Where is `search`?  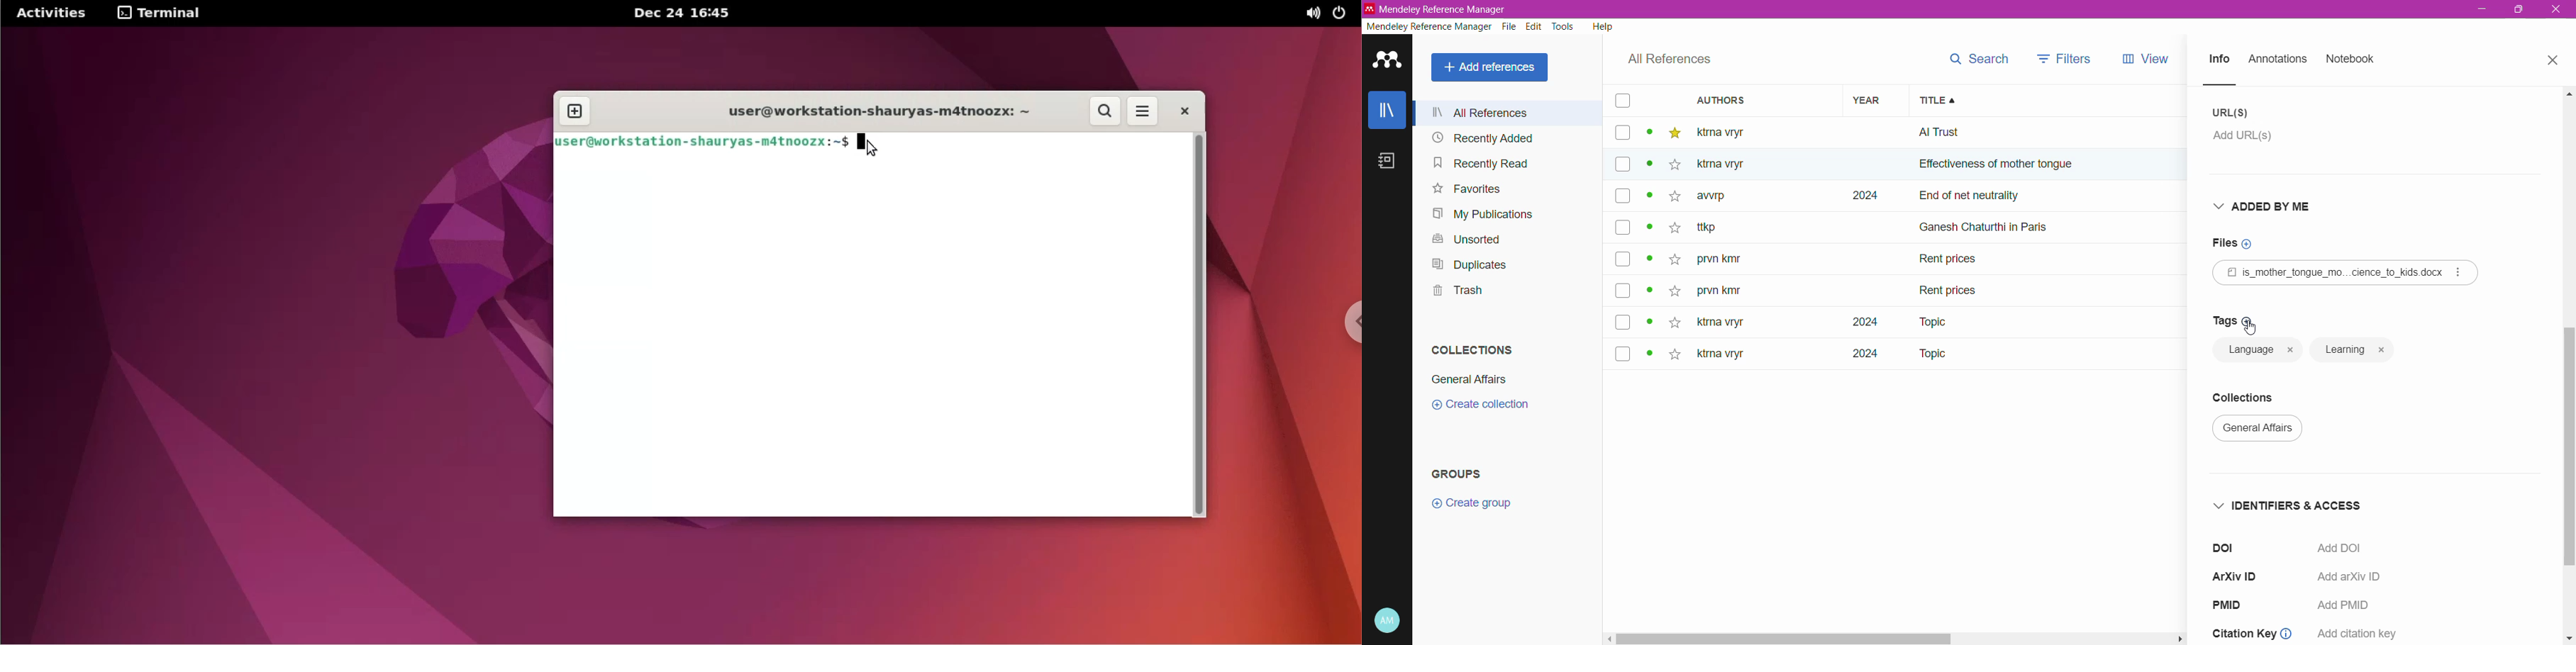 search is located at coordinates (1977, 59).